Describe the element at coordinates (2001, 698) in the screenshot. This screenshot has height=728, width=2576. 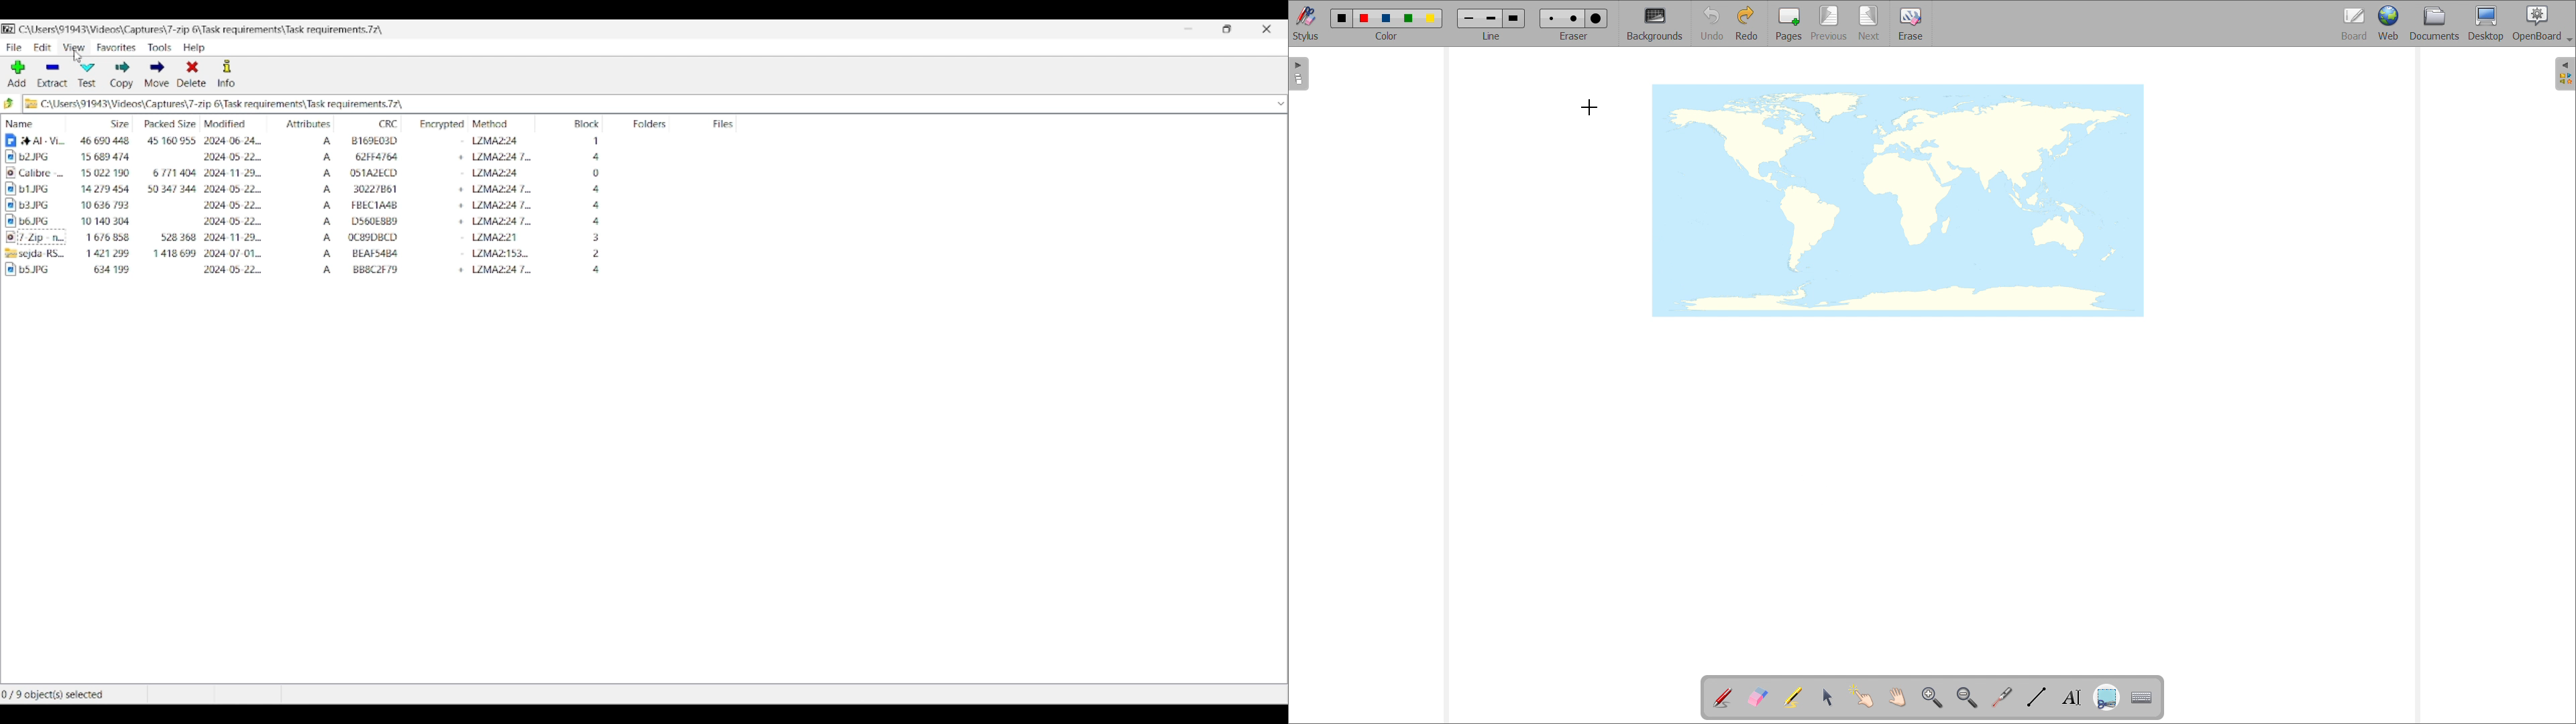
I see `virtual laser pointer` at that location.